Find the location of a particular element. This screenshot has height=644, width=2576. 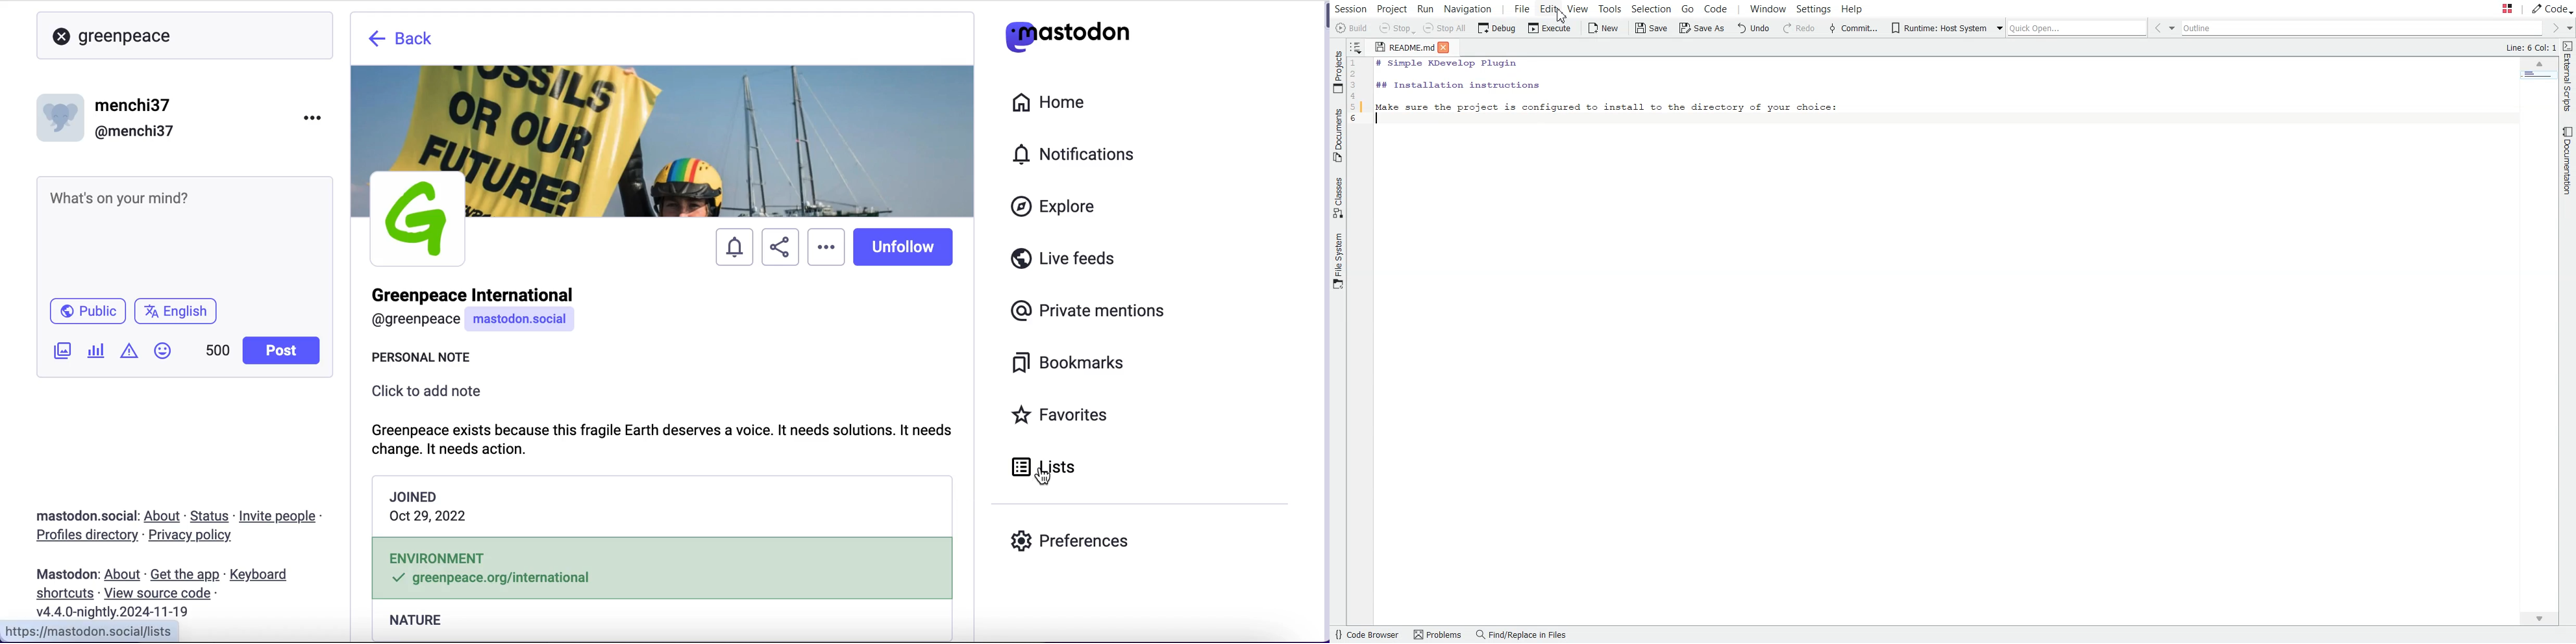

profiles directory is located at coordinates (81, 537).